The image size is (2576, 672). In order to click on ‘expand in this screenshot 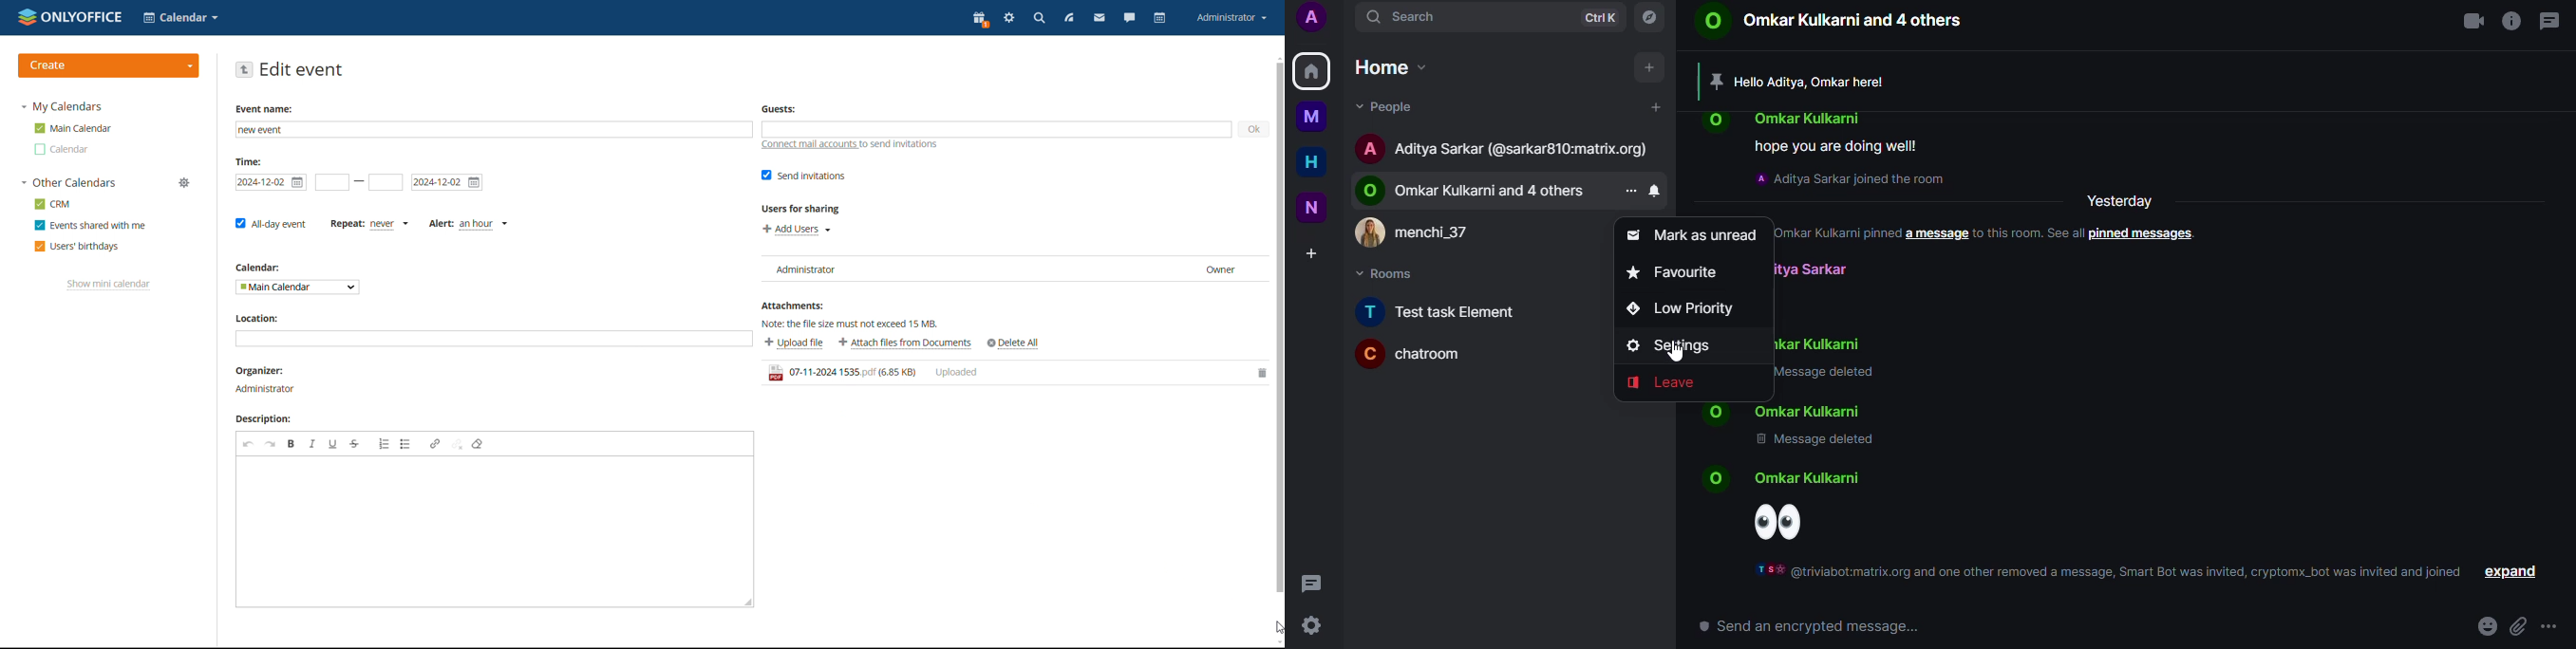, I will do `click(2512, 571)`.